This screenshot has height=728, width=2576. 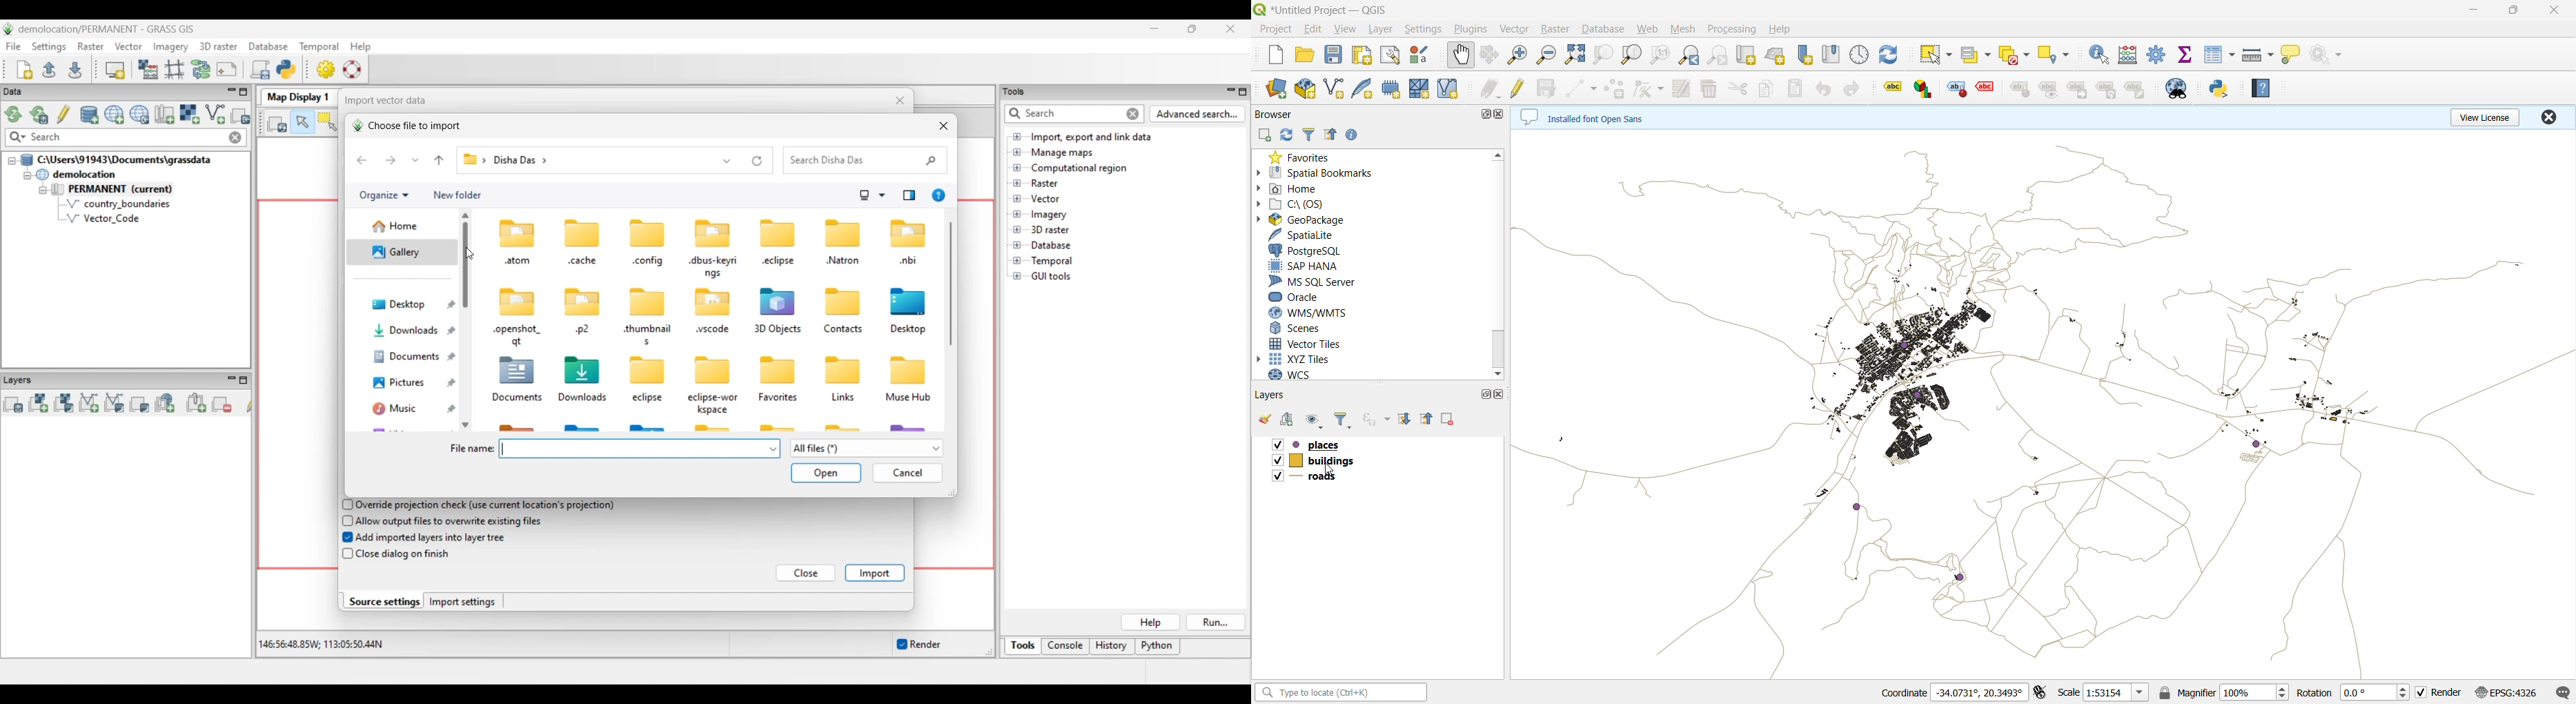 I want to click on save, so click(x=1337, y=56).